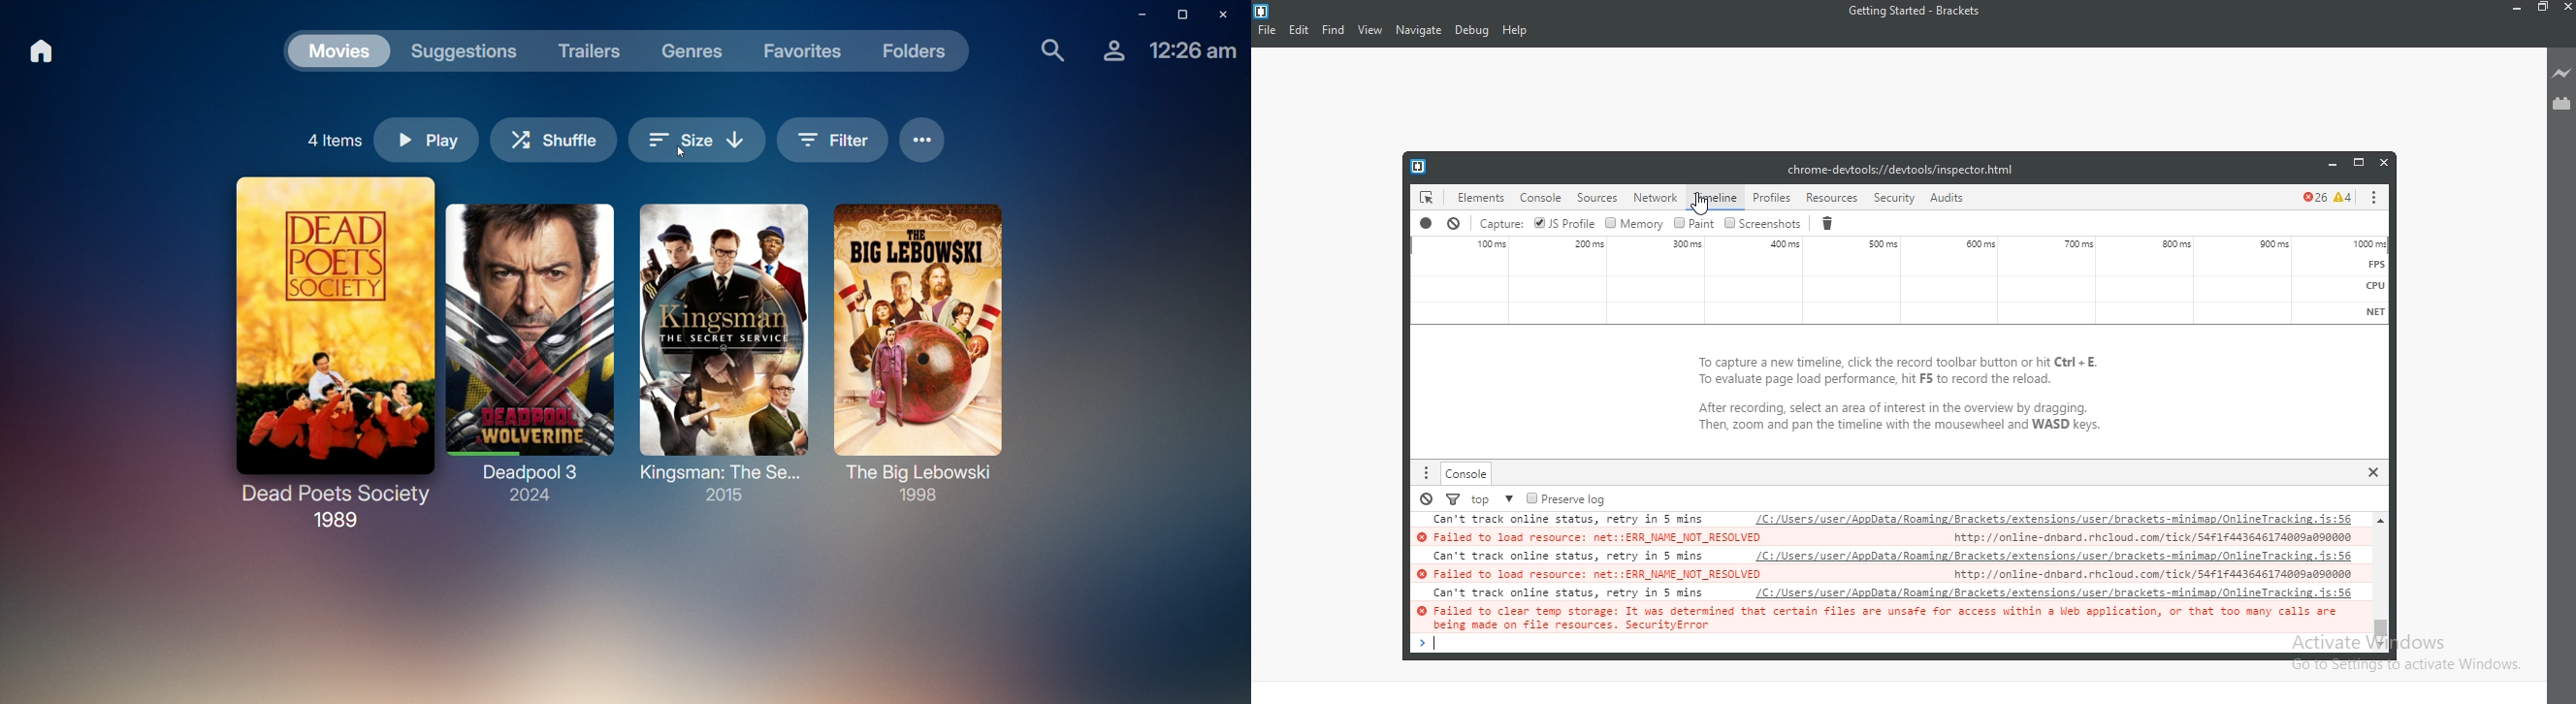 The width and height of the screenshot is (2576, 728). Describe the element at coordinates (2517, 8) in the screenshot. I see `Minimise` at that location.